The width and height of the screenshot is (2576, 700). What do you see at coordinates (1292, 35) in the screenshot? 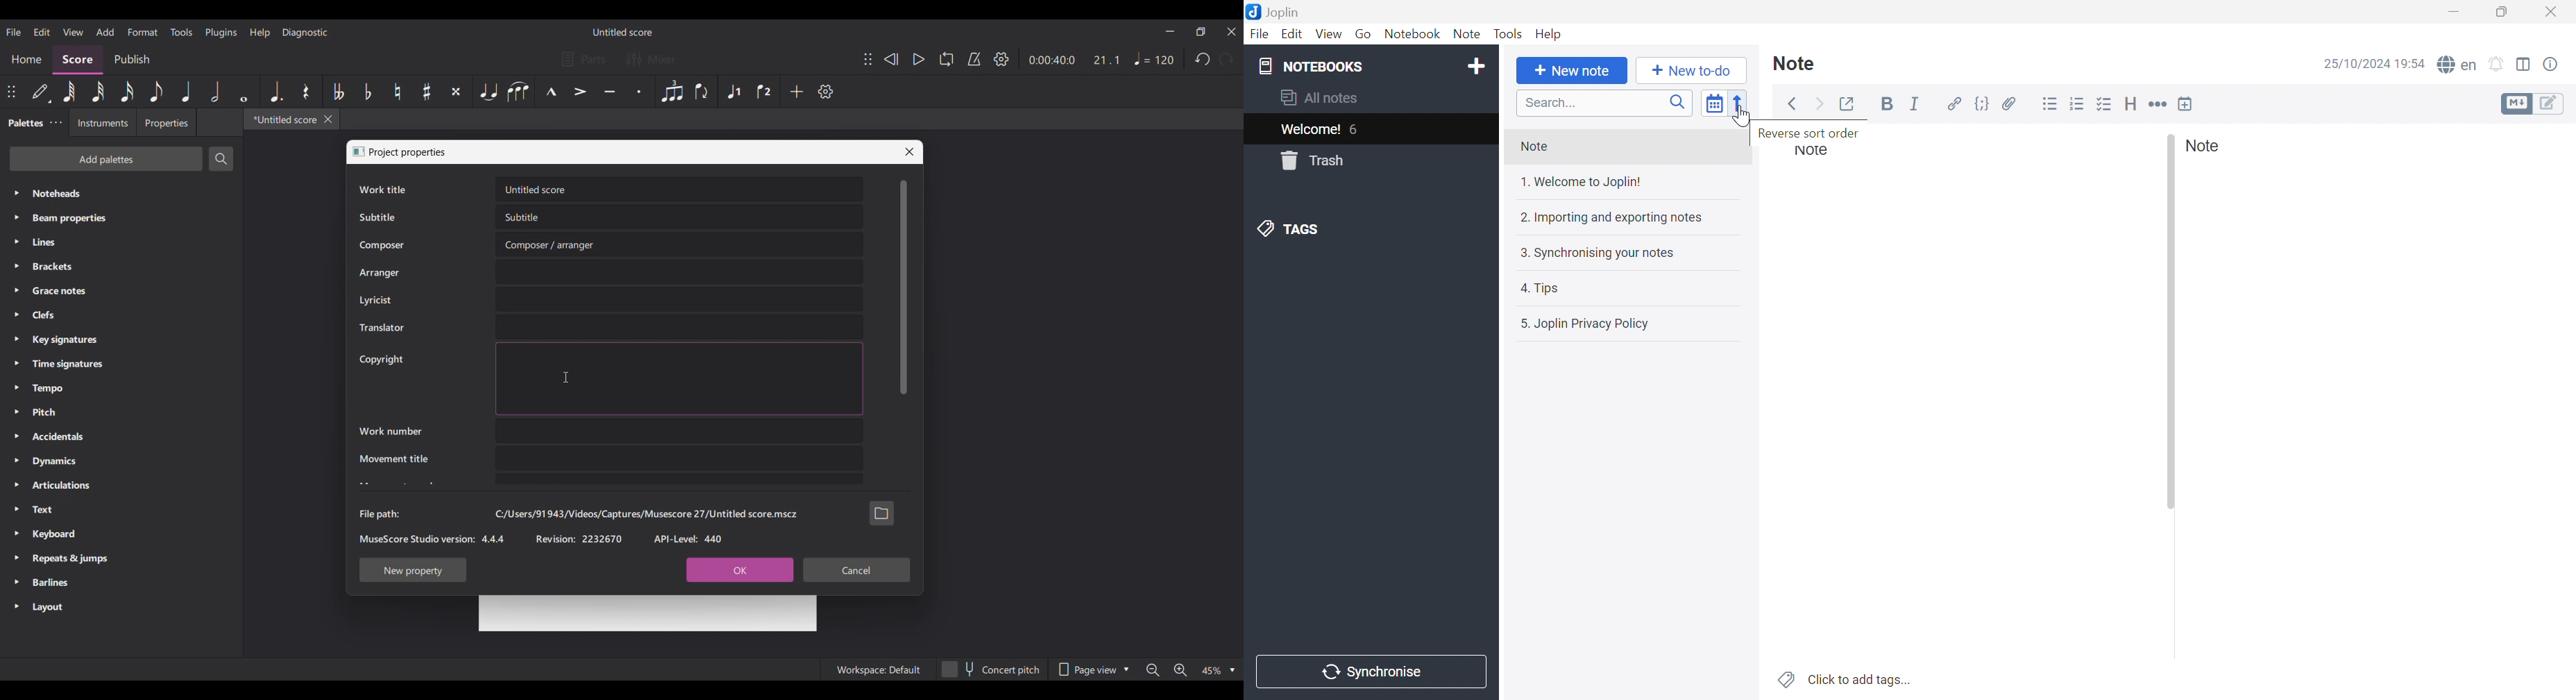
I see `Edit` at bounding box center [1292, 35].